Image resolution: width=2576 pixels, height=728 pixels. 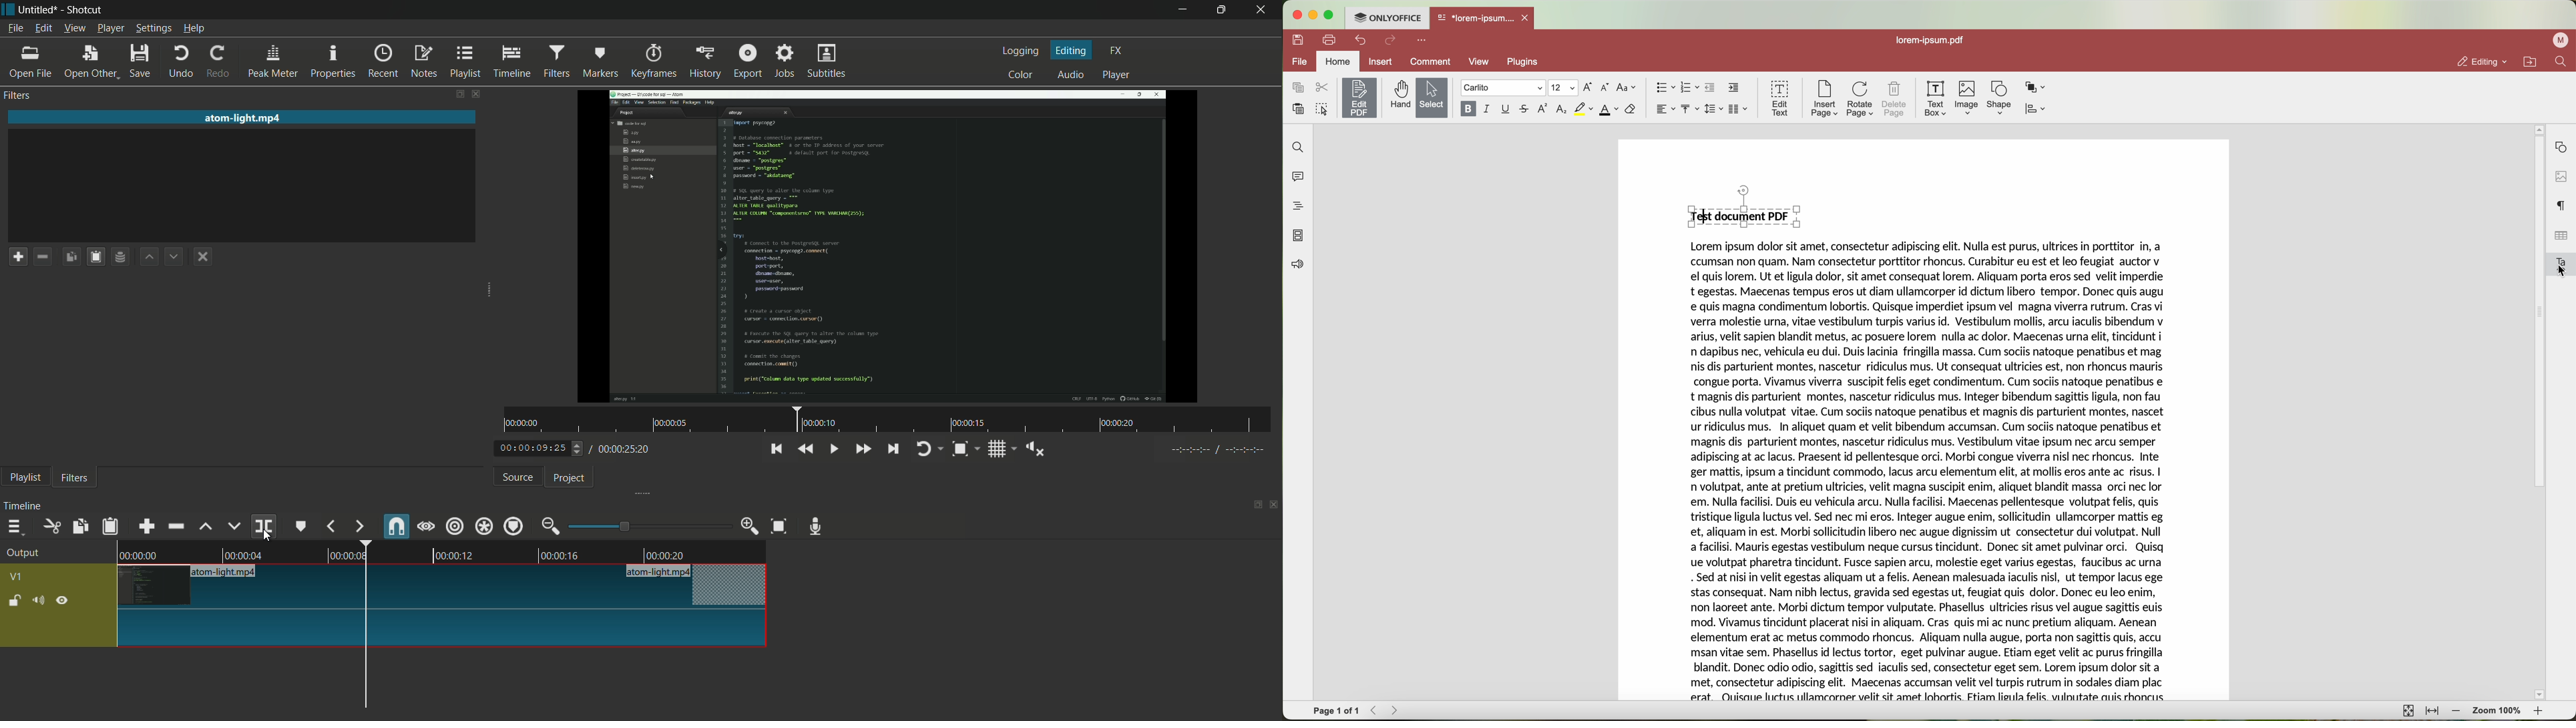 I want to click on ripple all tracks, so click(x=483, y=525).